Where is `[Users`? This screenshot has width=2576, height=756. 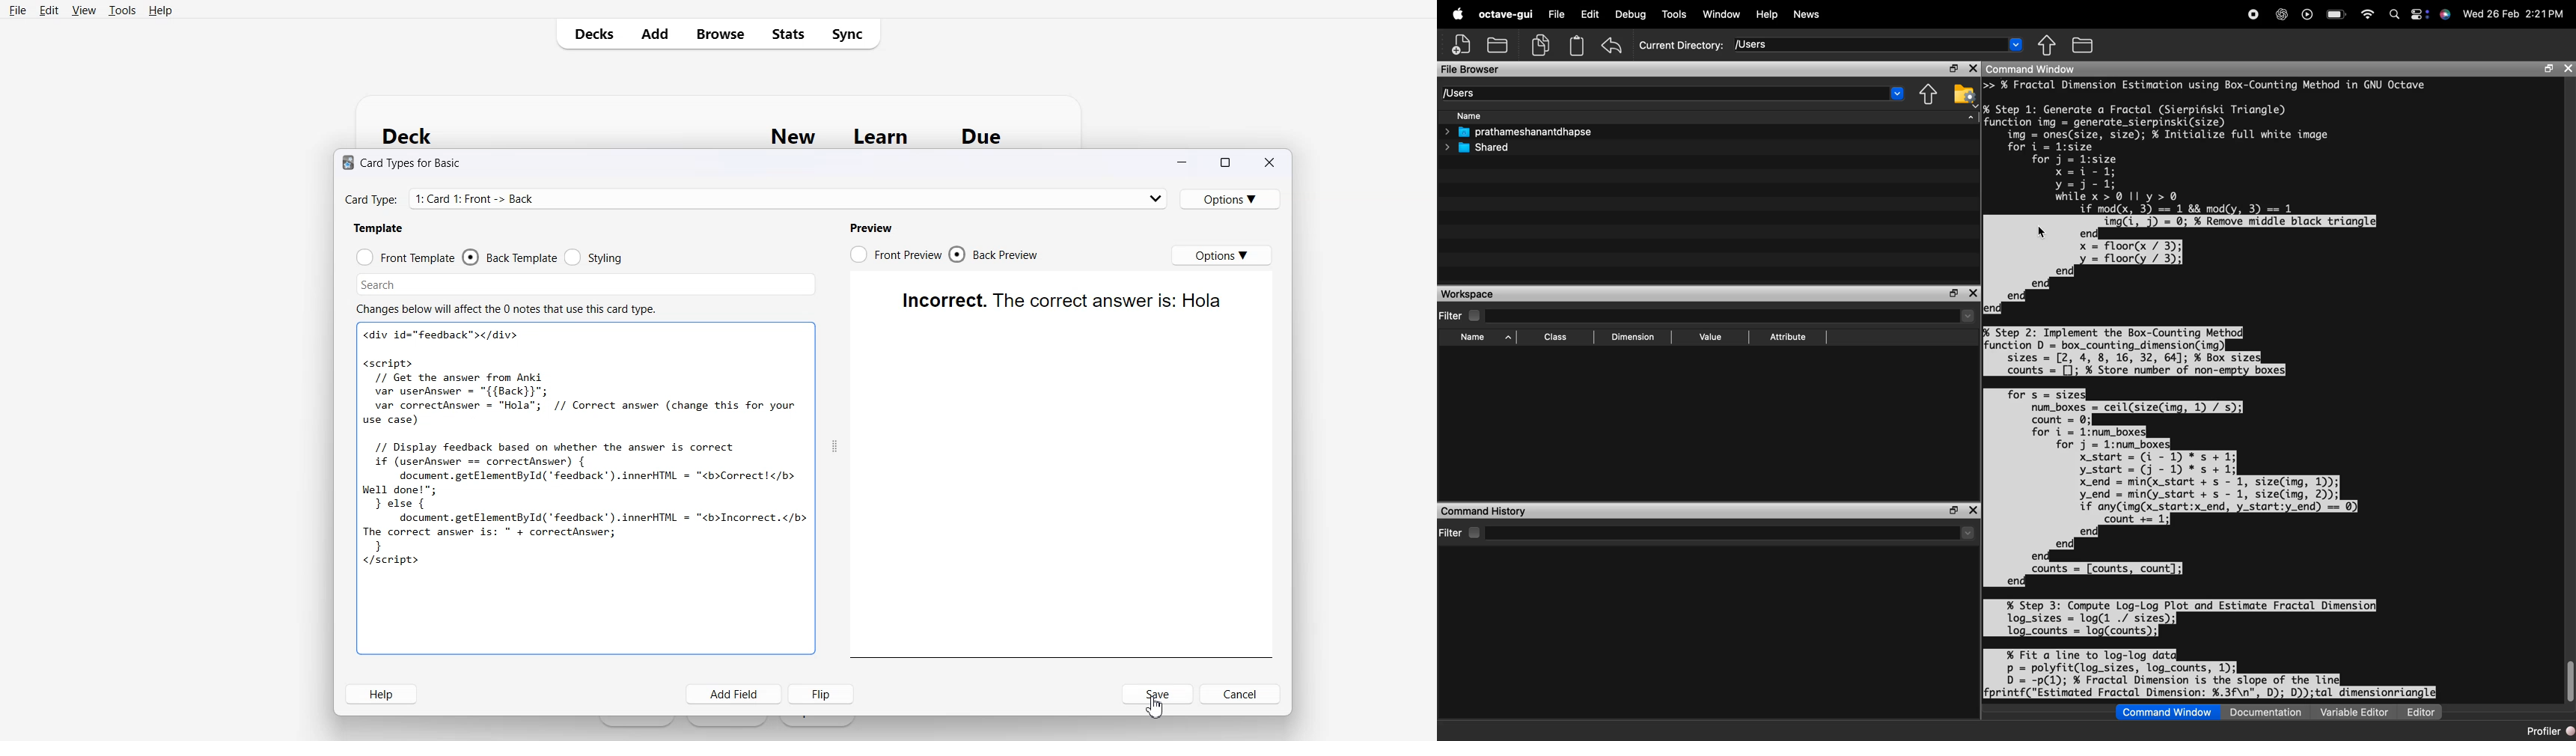 [Users is located at coordinates (1659, 93).